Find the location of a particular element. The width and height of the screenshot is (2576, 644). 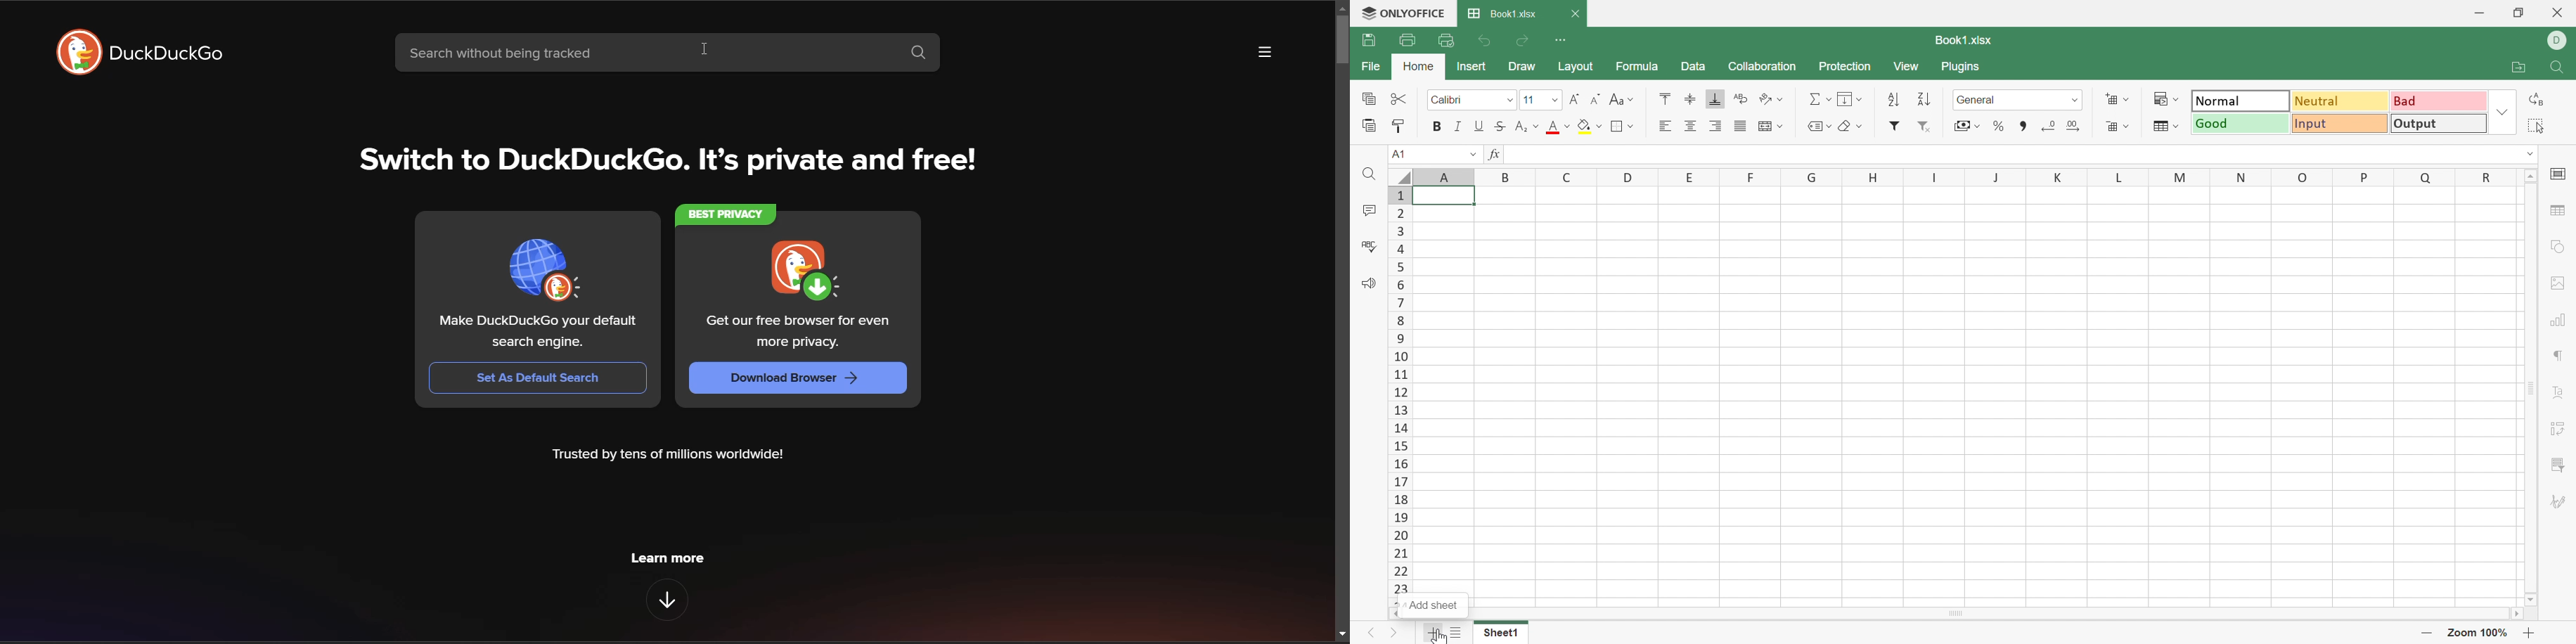

+ is located at coordinates (2529, 633).